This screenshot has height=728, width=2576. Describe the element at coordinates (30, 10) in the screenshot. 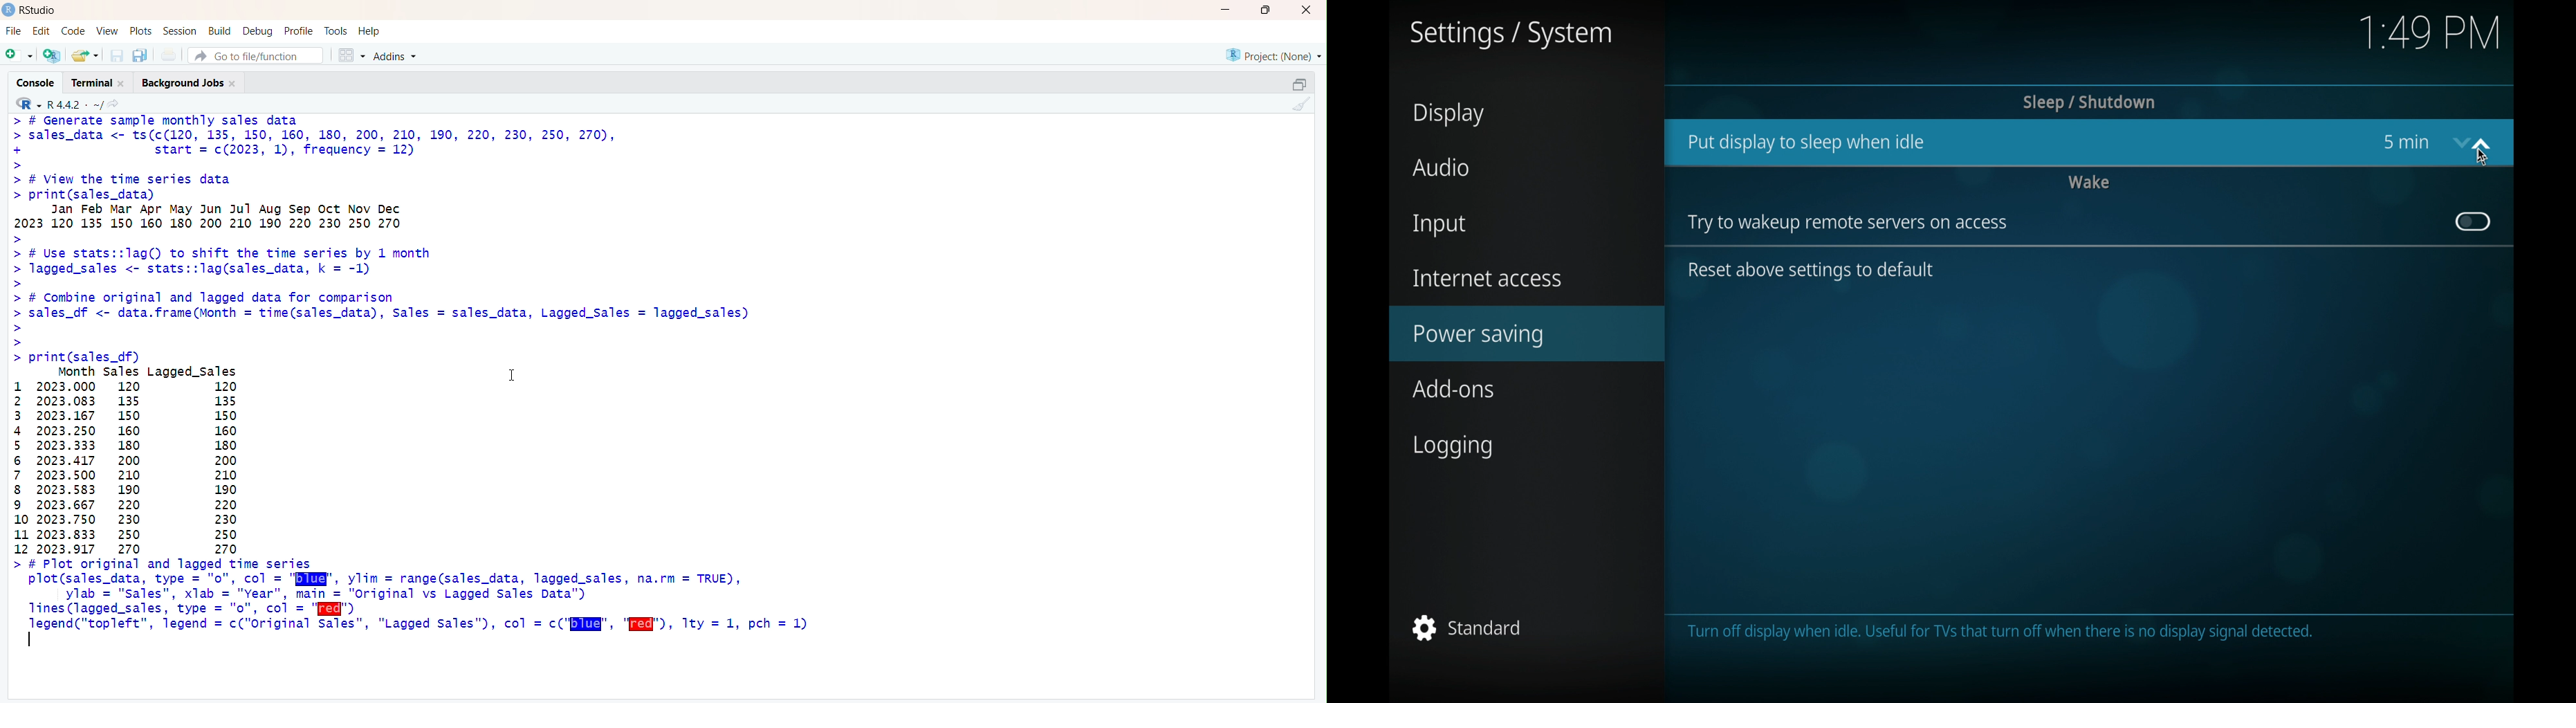

I see `Rstudio` at that location.